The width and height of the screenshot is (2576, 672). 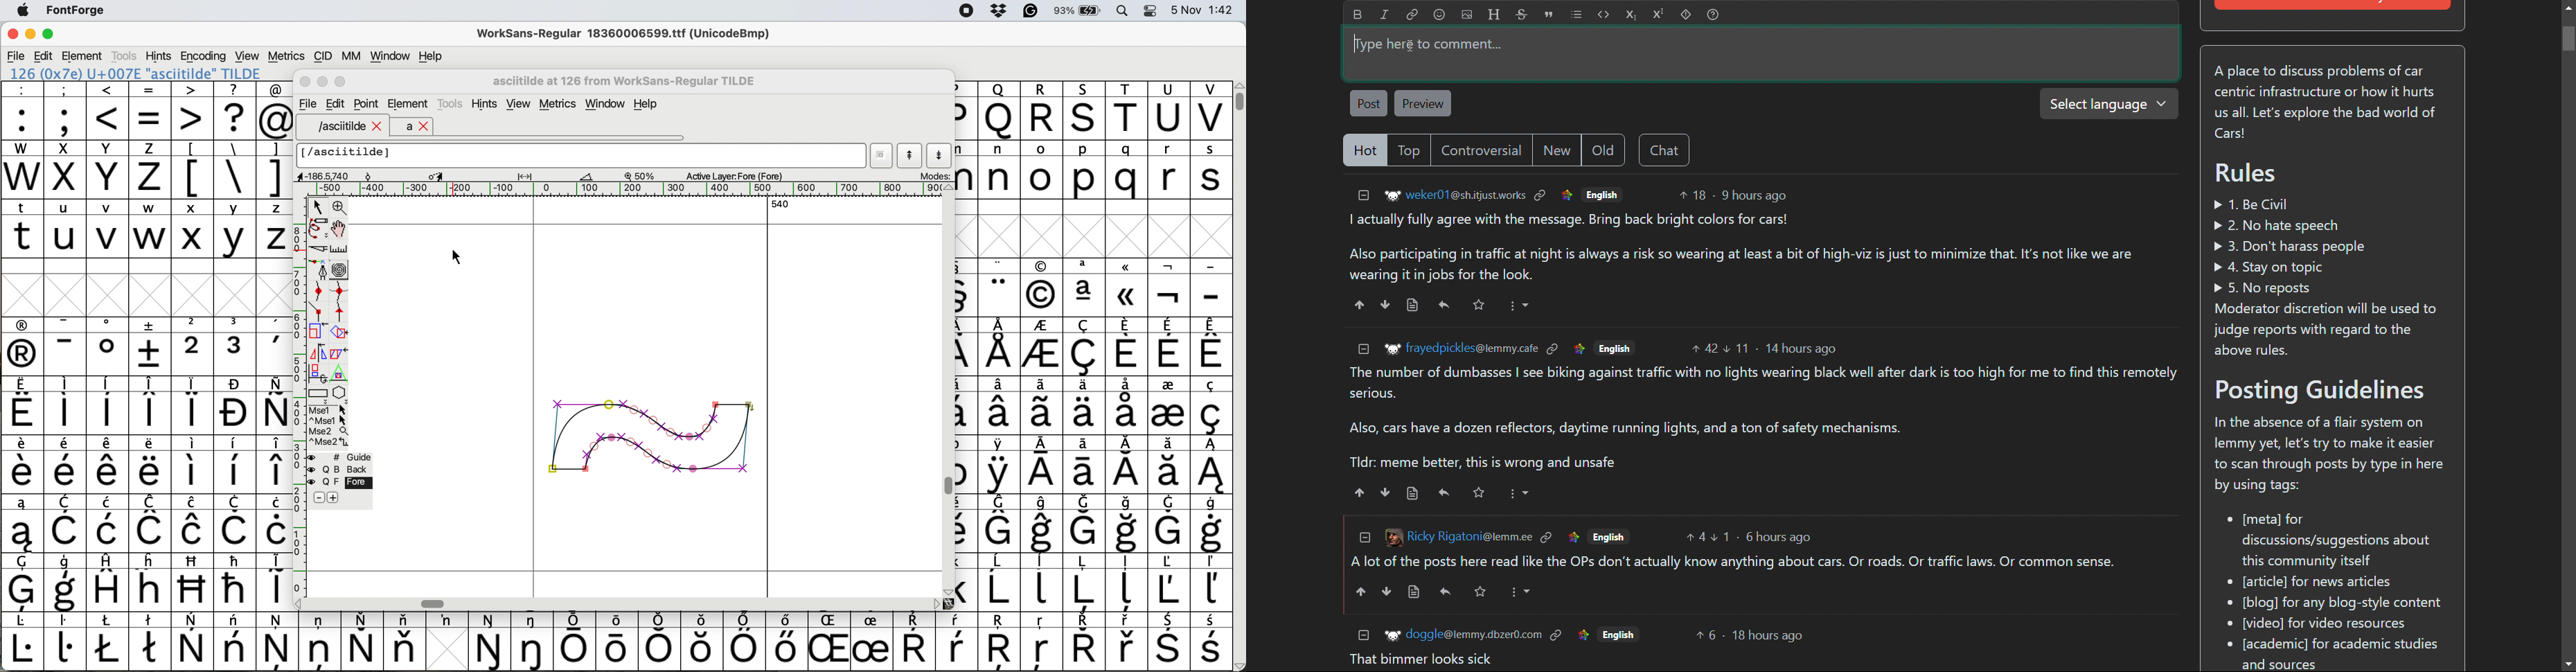 I want to click on \, so click(x=234, y=170).